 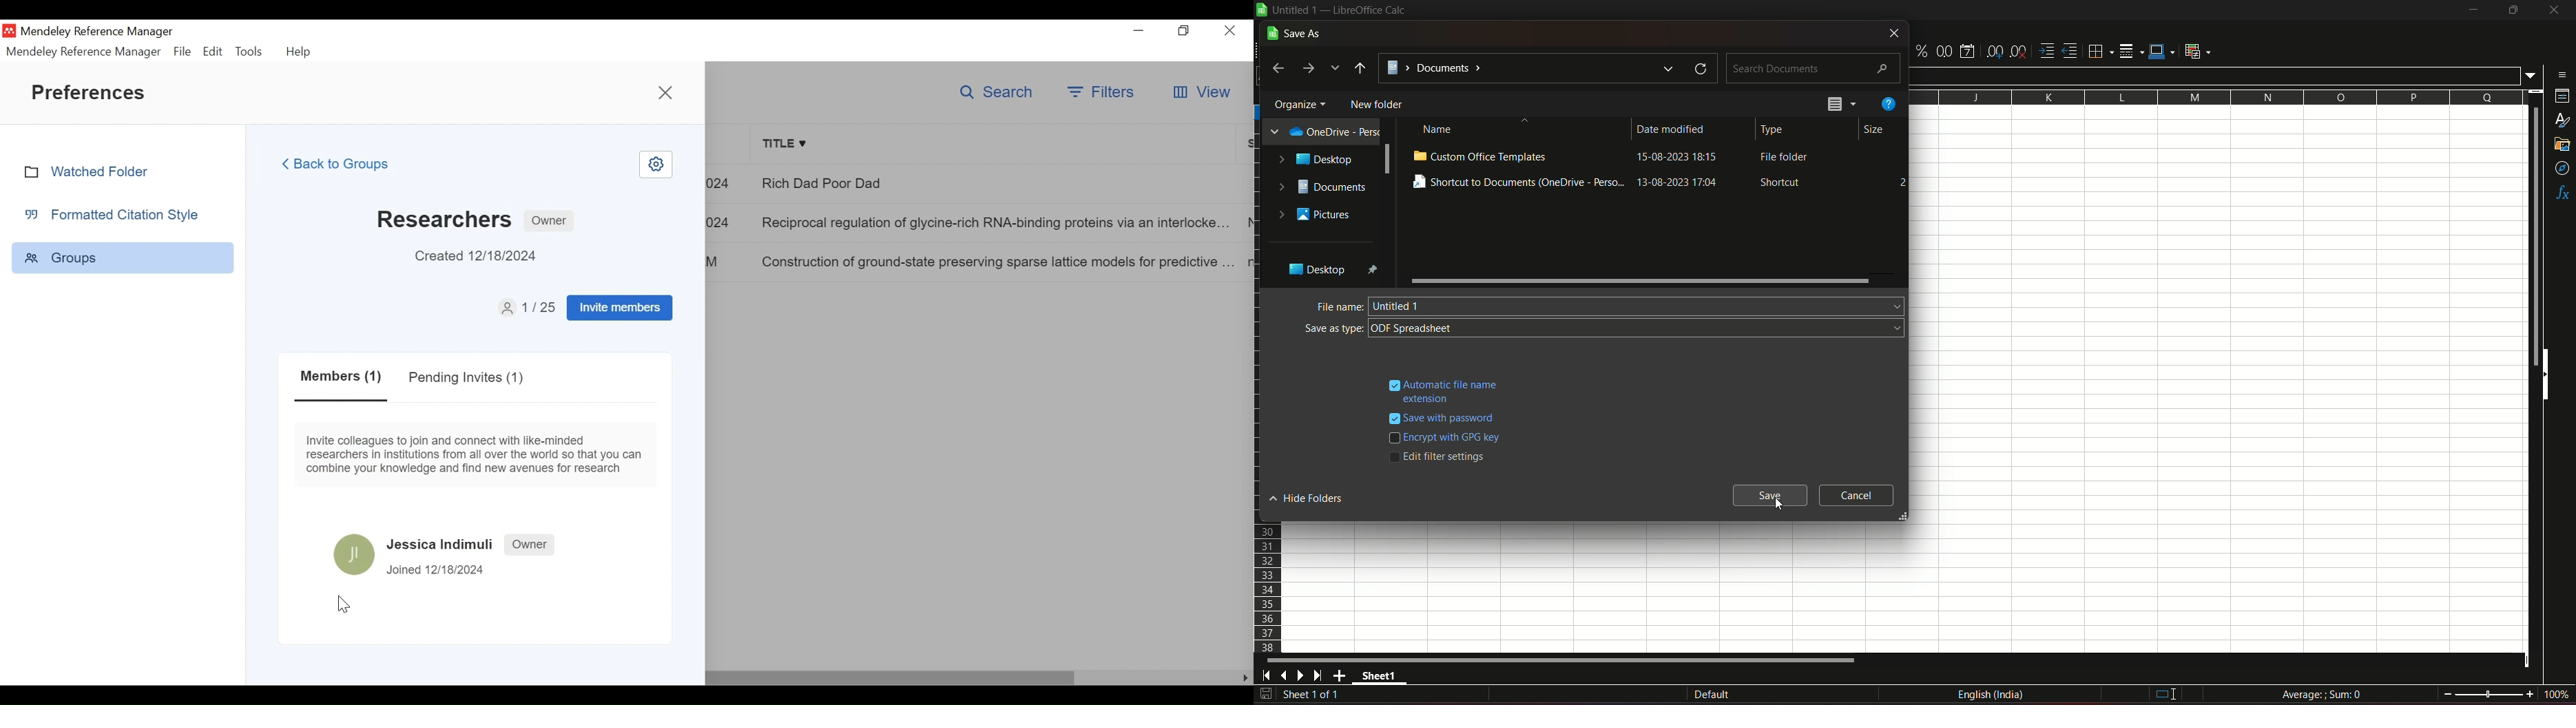 What do you see at coordinates (996, 145) in the screenshot?
I see `Title` at bounding box center [996, 145].